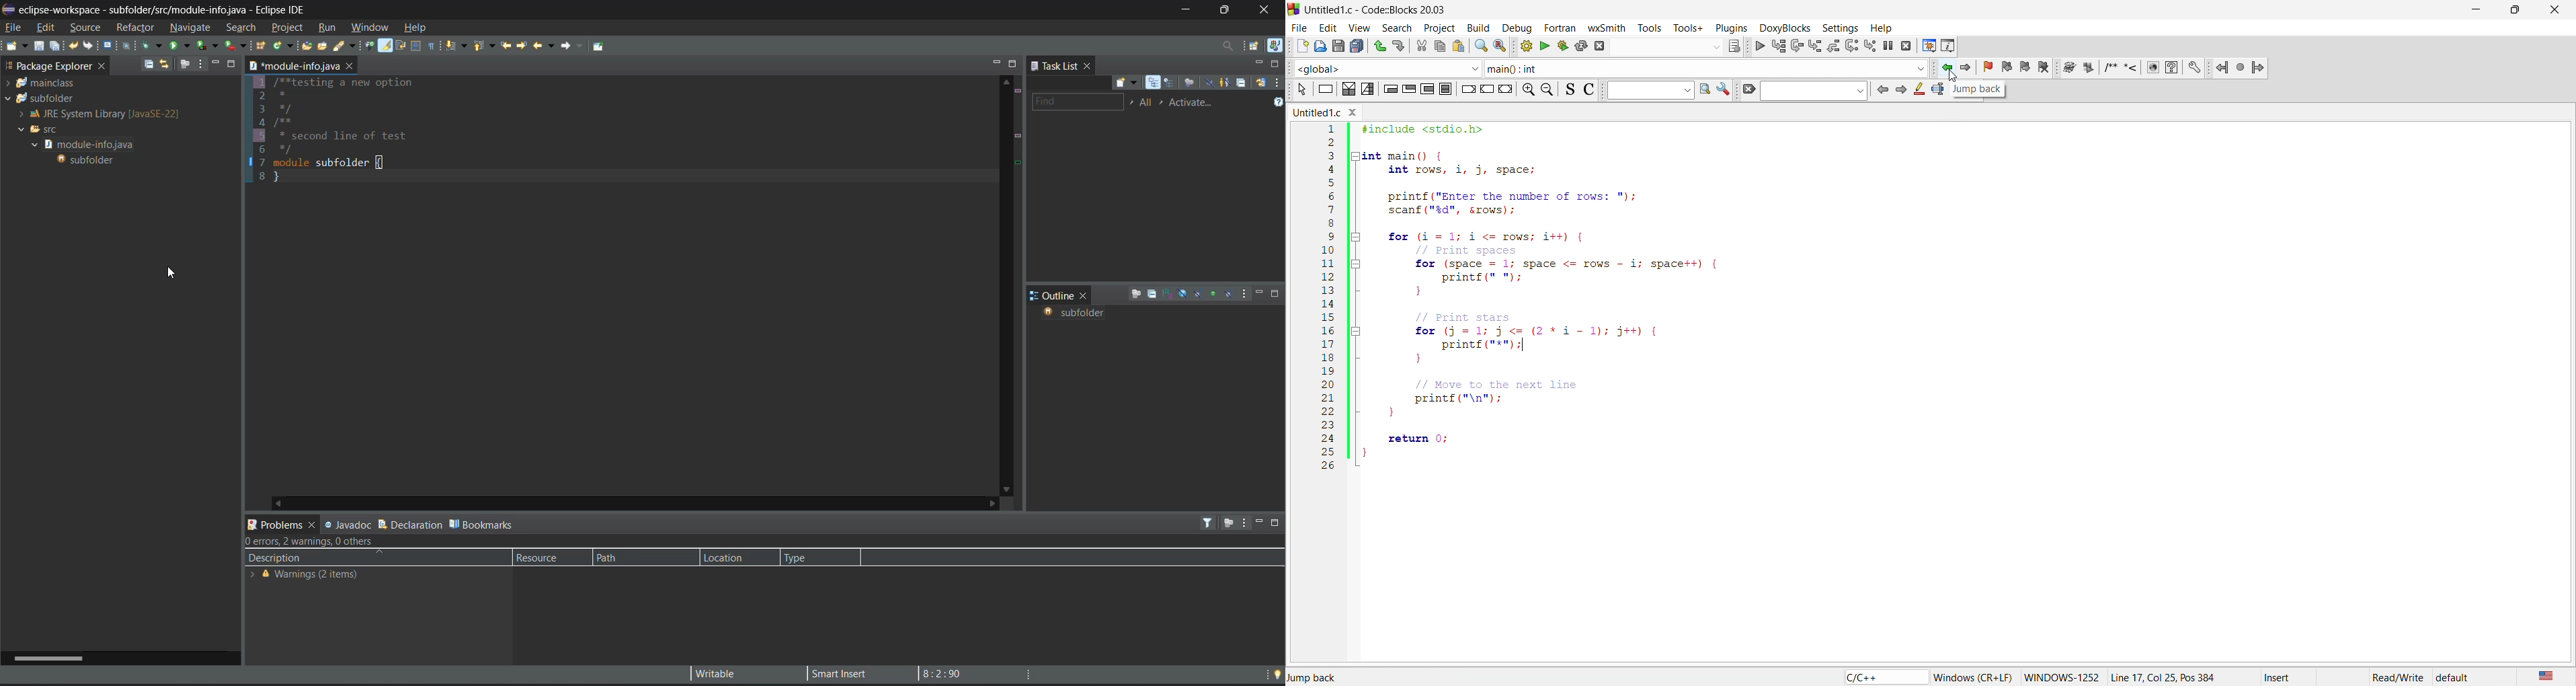 The height and width of the screenshot is (700, 2576). What do you see at coordinates (1151, 295) in the screenshot?
I see `collapse all` at bounding box center [1151, 295].